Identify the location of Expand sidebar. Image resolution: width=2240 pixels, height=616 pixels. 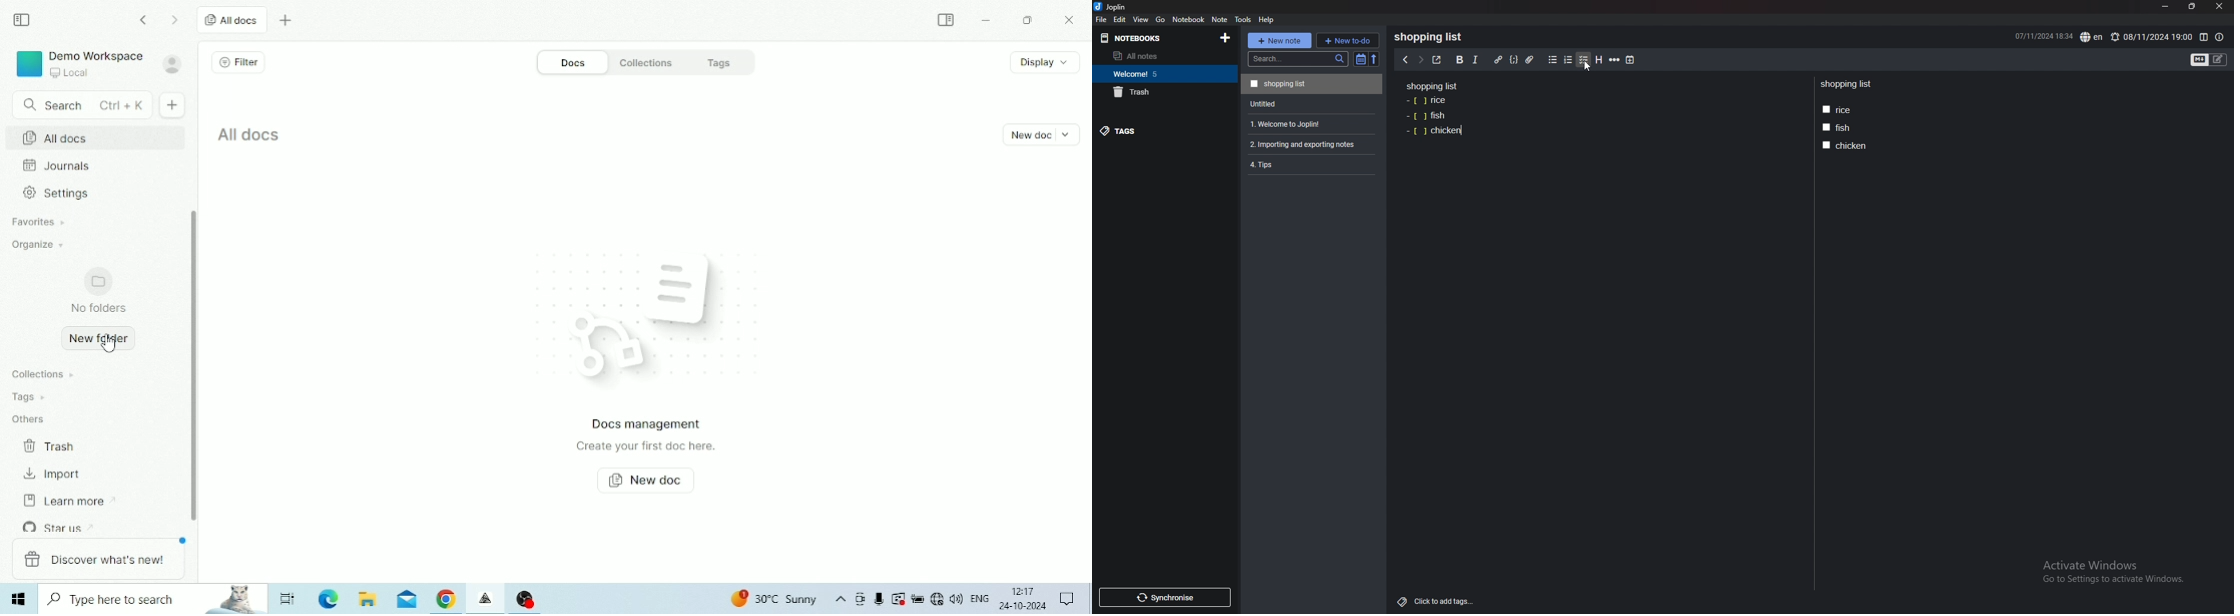
(947, 19).